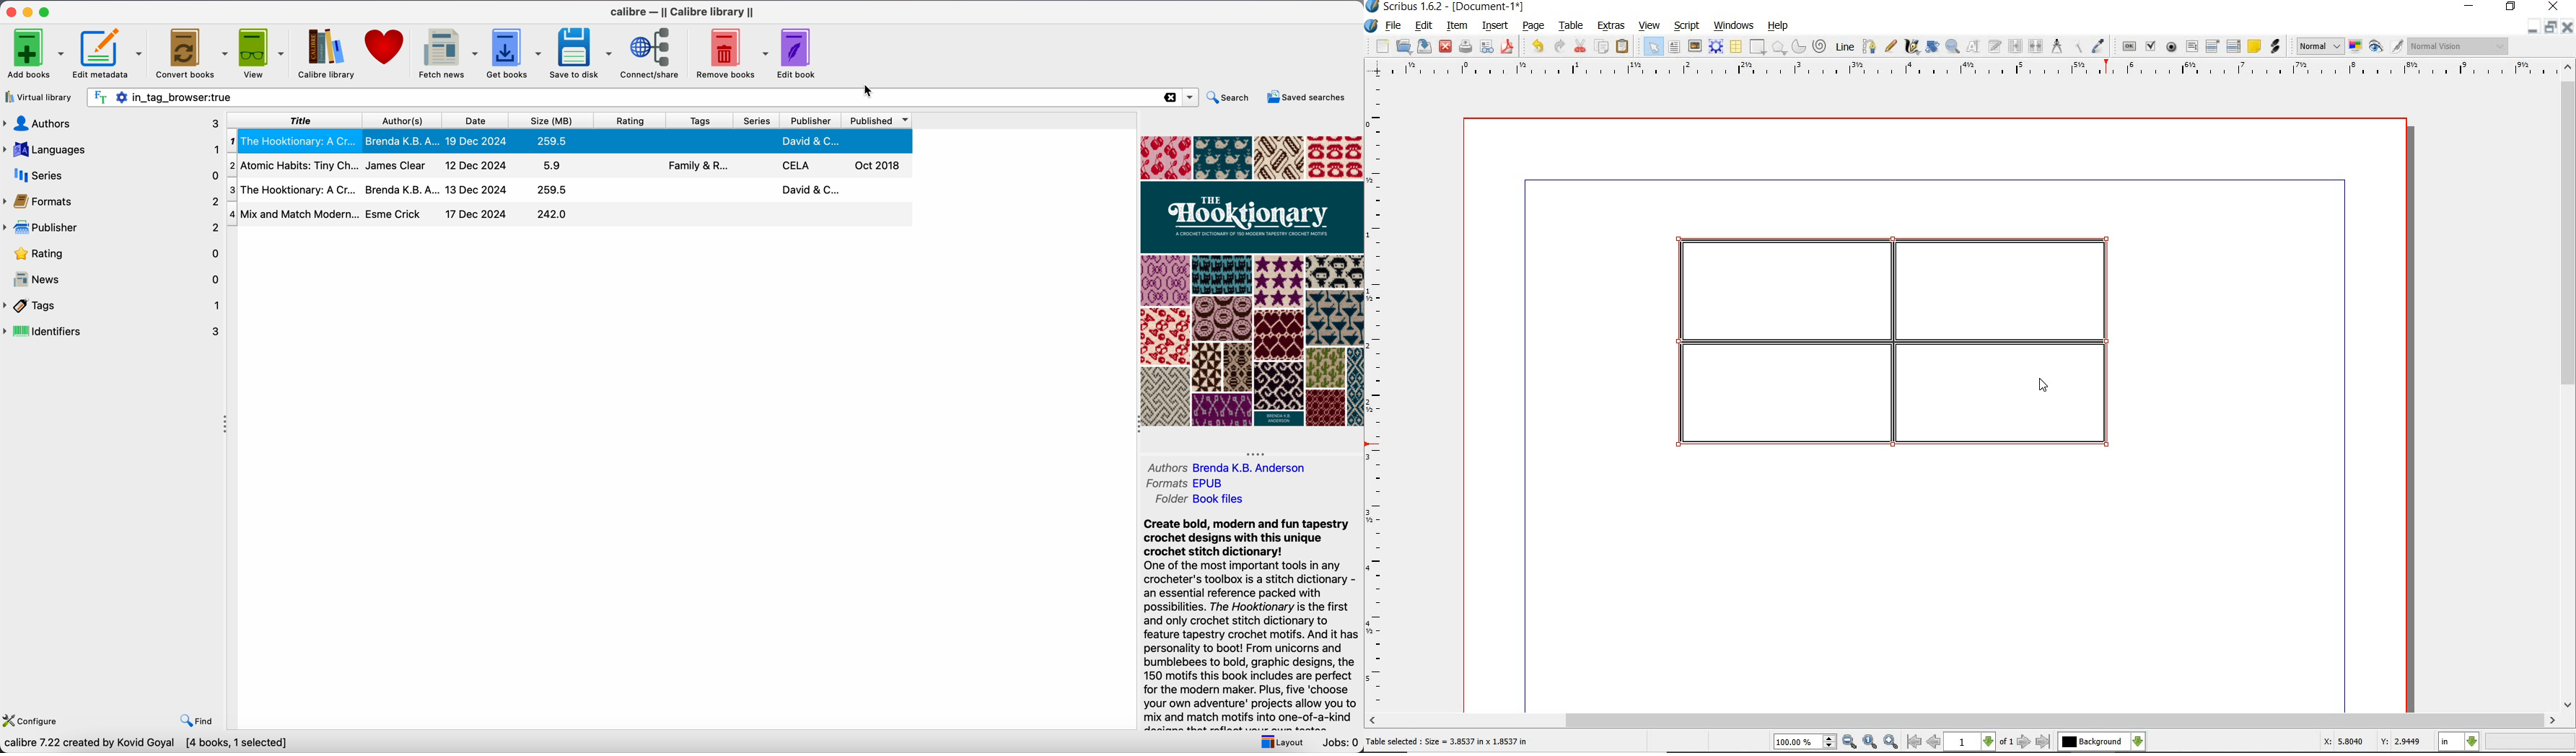  Describe the element at coordinates (2549, 28) in the screenshot. I see `restore` at that location.